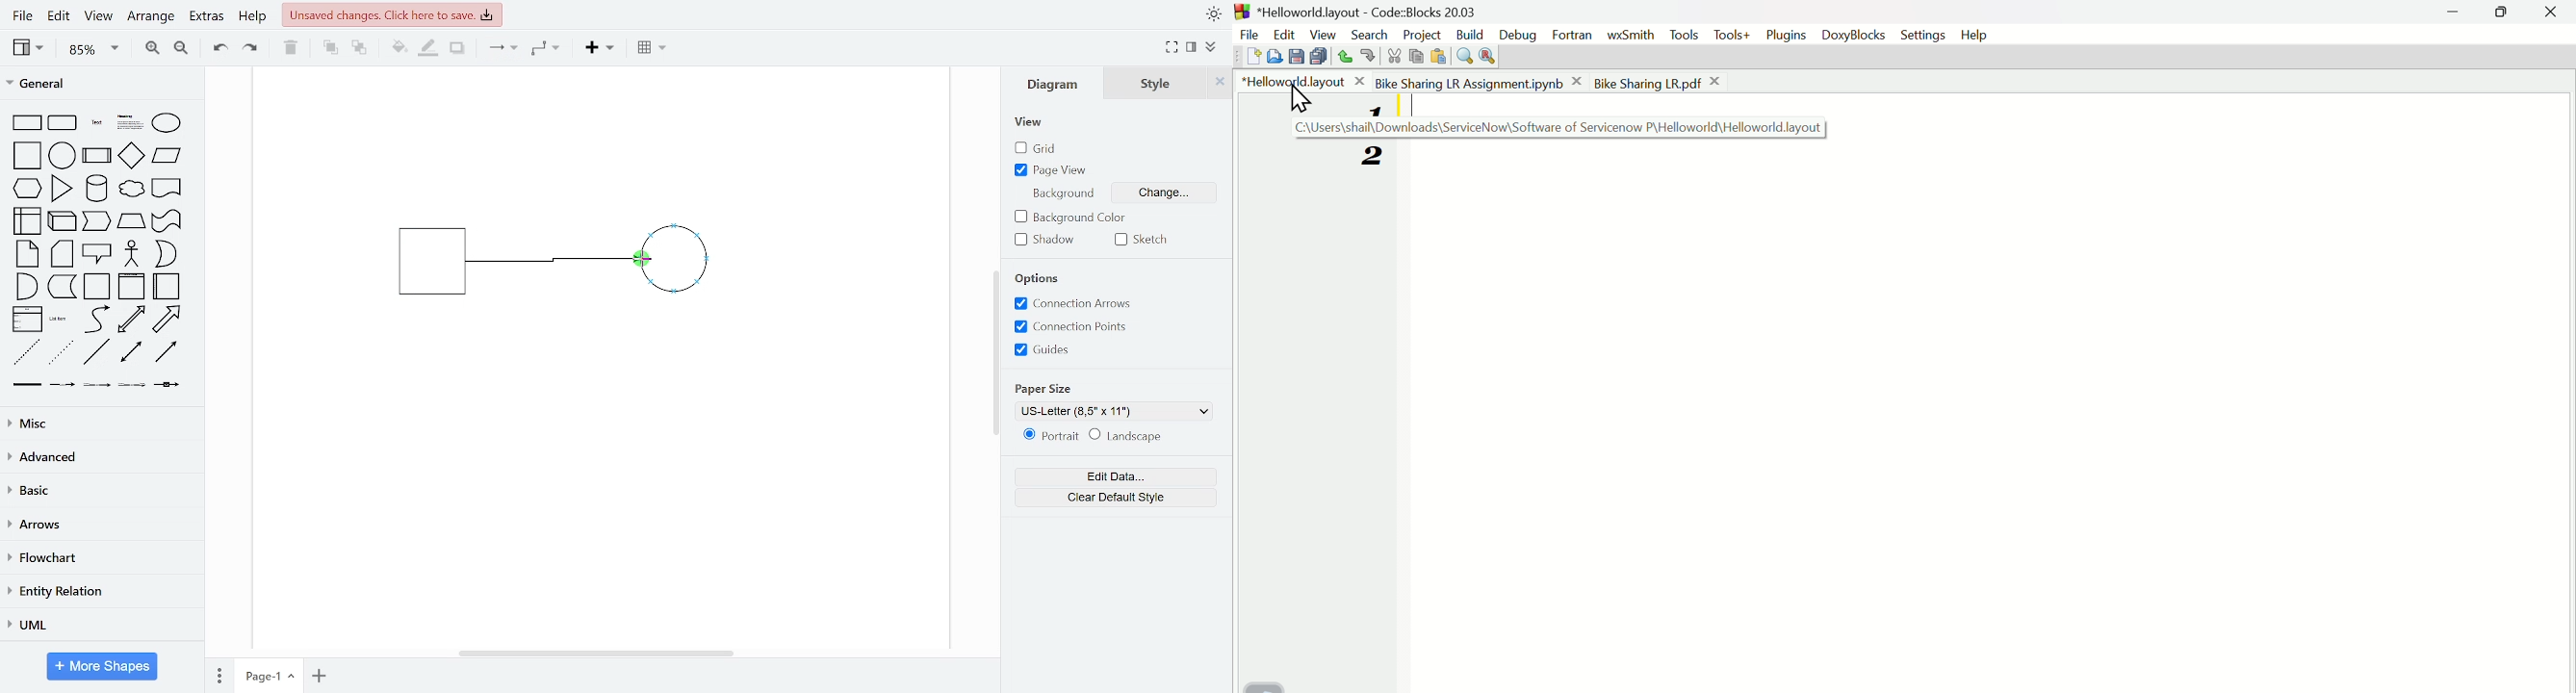  Describe the element at coordinates (131, 157) in the screenshot. I see `diamond` at that location.